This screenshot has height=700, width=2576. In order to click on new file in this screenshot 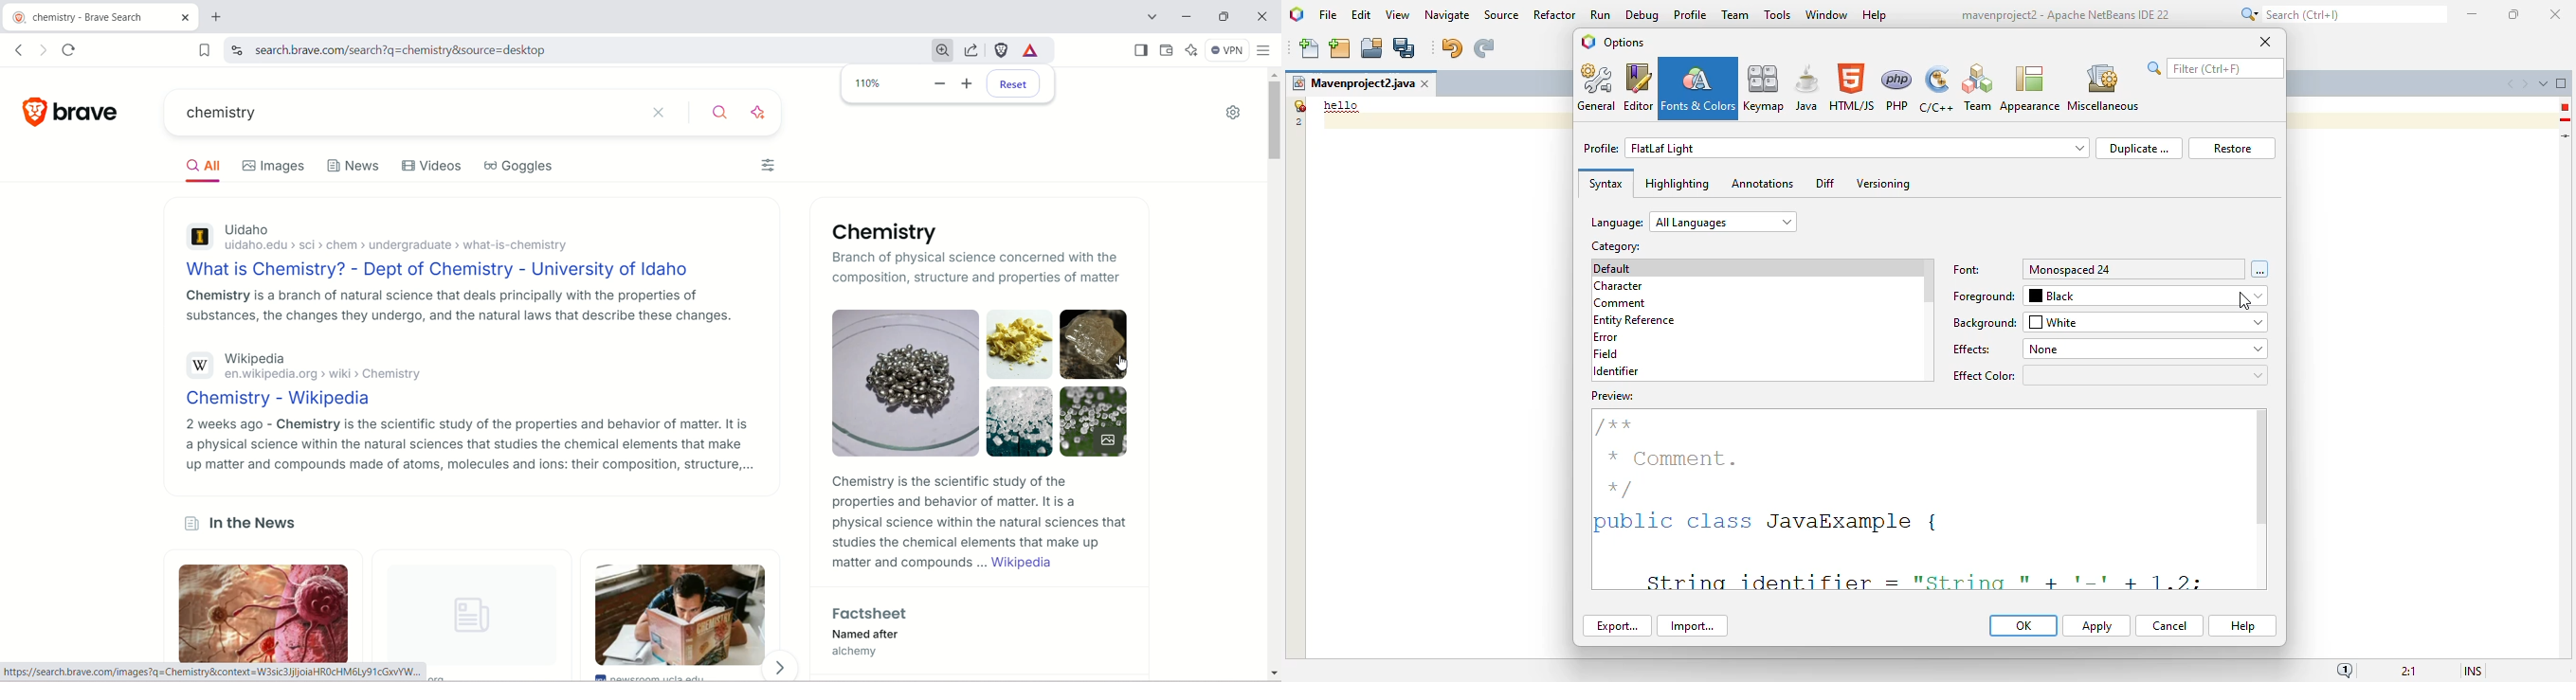, I will do `click(1311, 48)`.